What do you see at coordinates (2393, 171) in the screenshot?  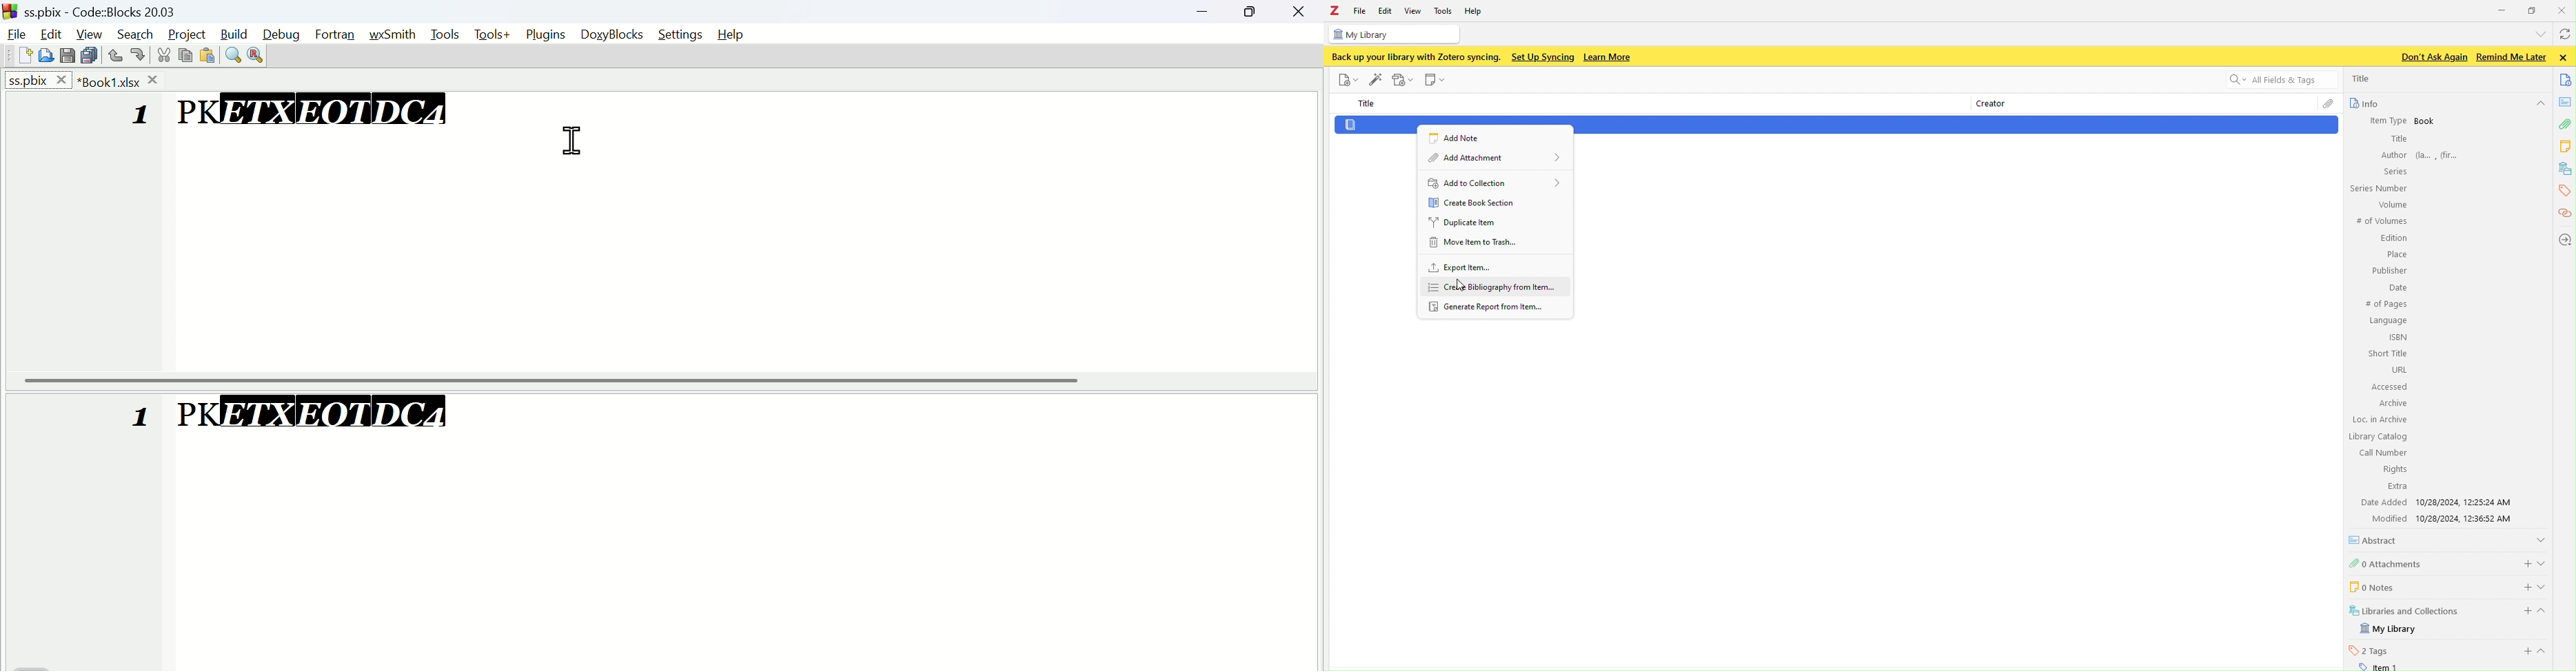 I see `Series` at bounding box center [2393, 171].